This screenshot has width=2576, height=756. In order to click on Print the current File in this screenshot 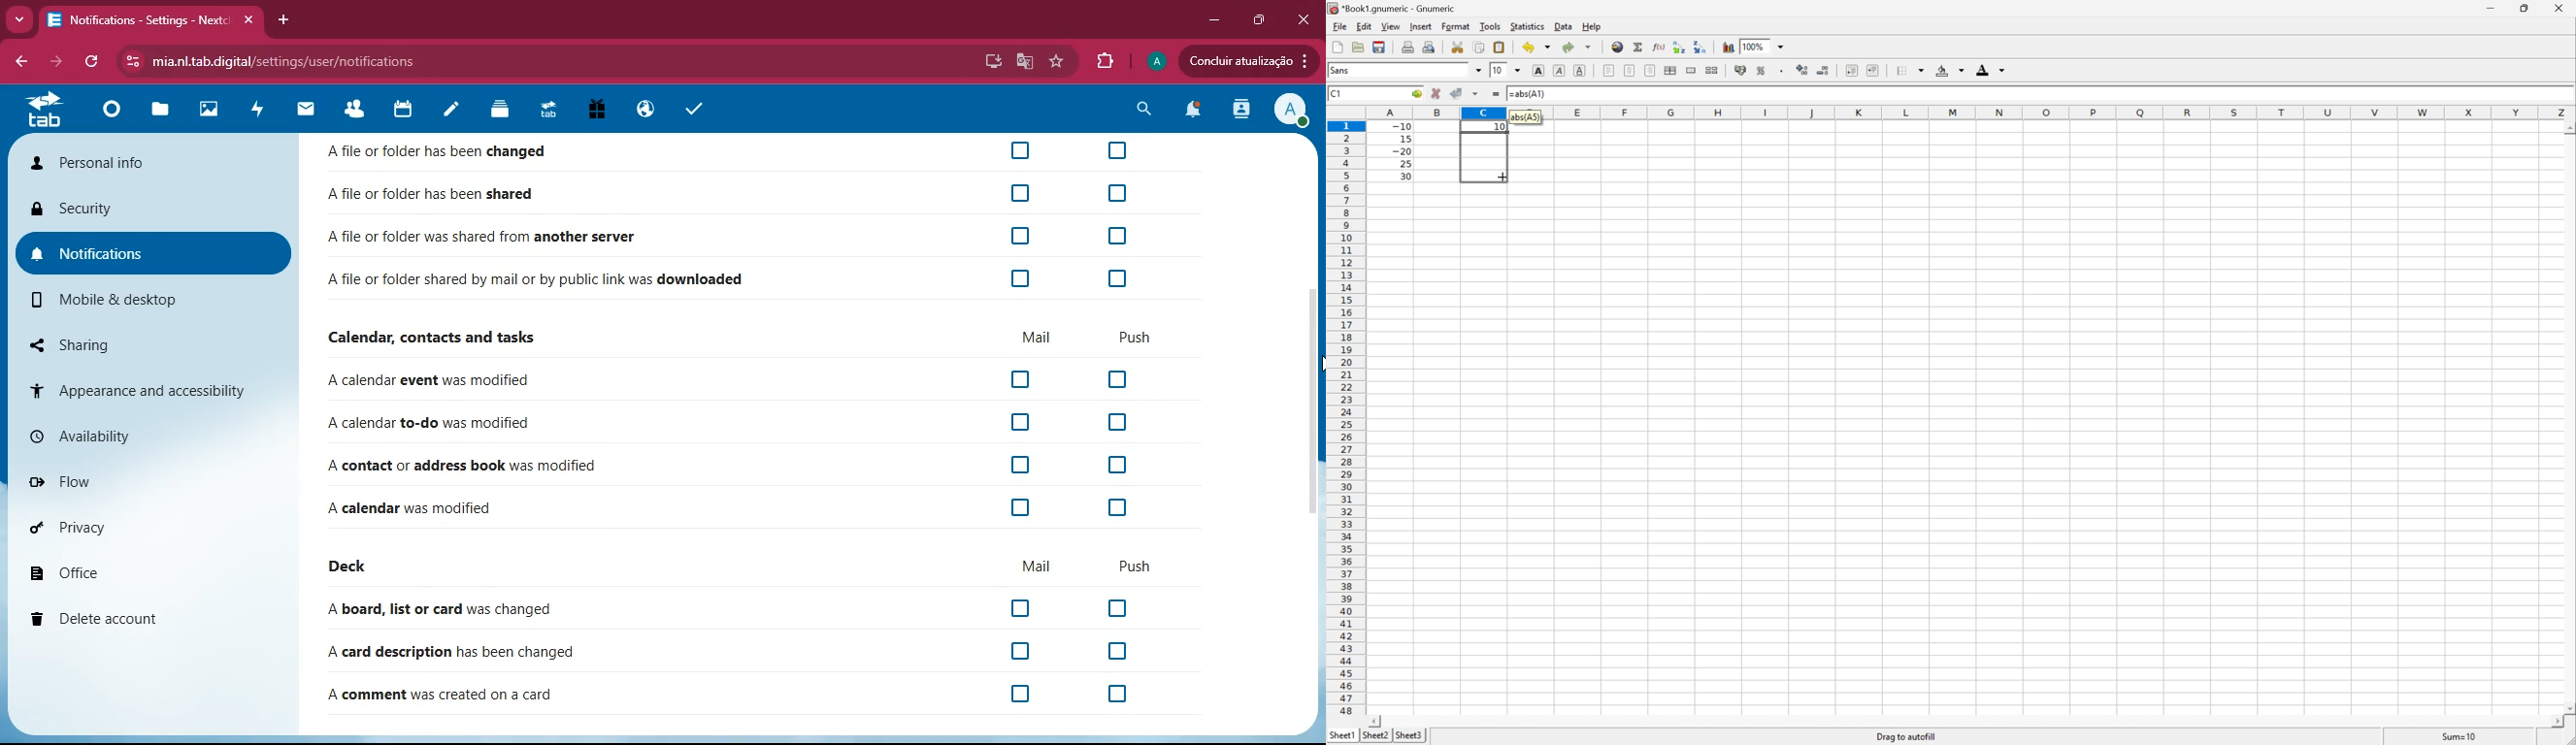, I will do `click(1409, 46)`.